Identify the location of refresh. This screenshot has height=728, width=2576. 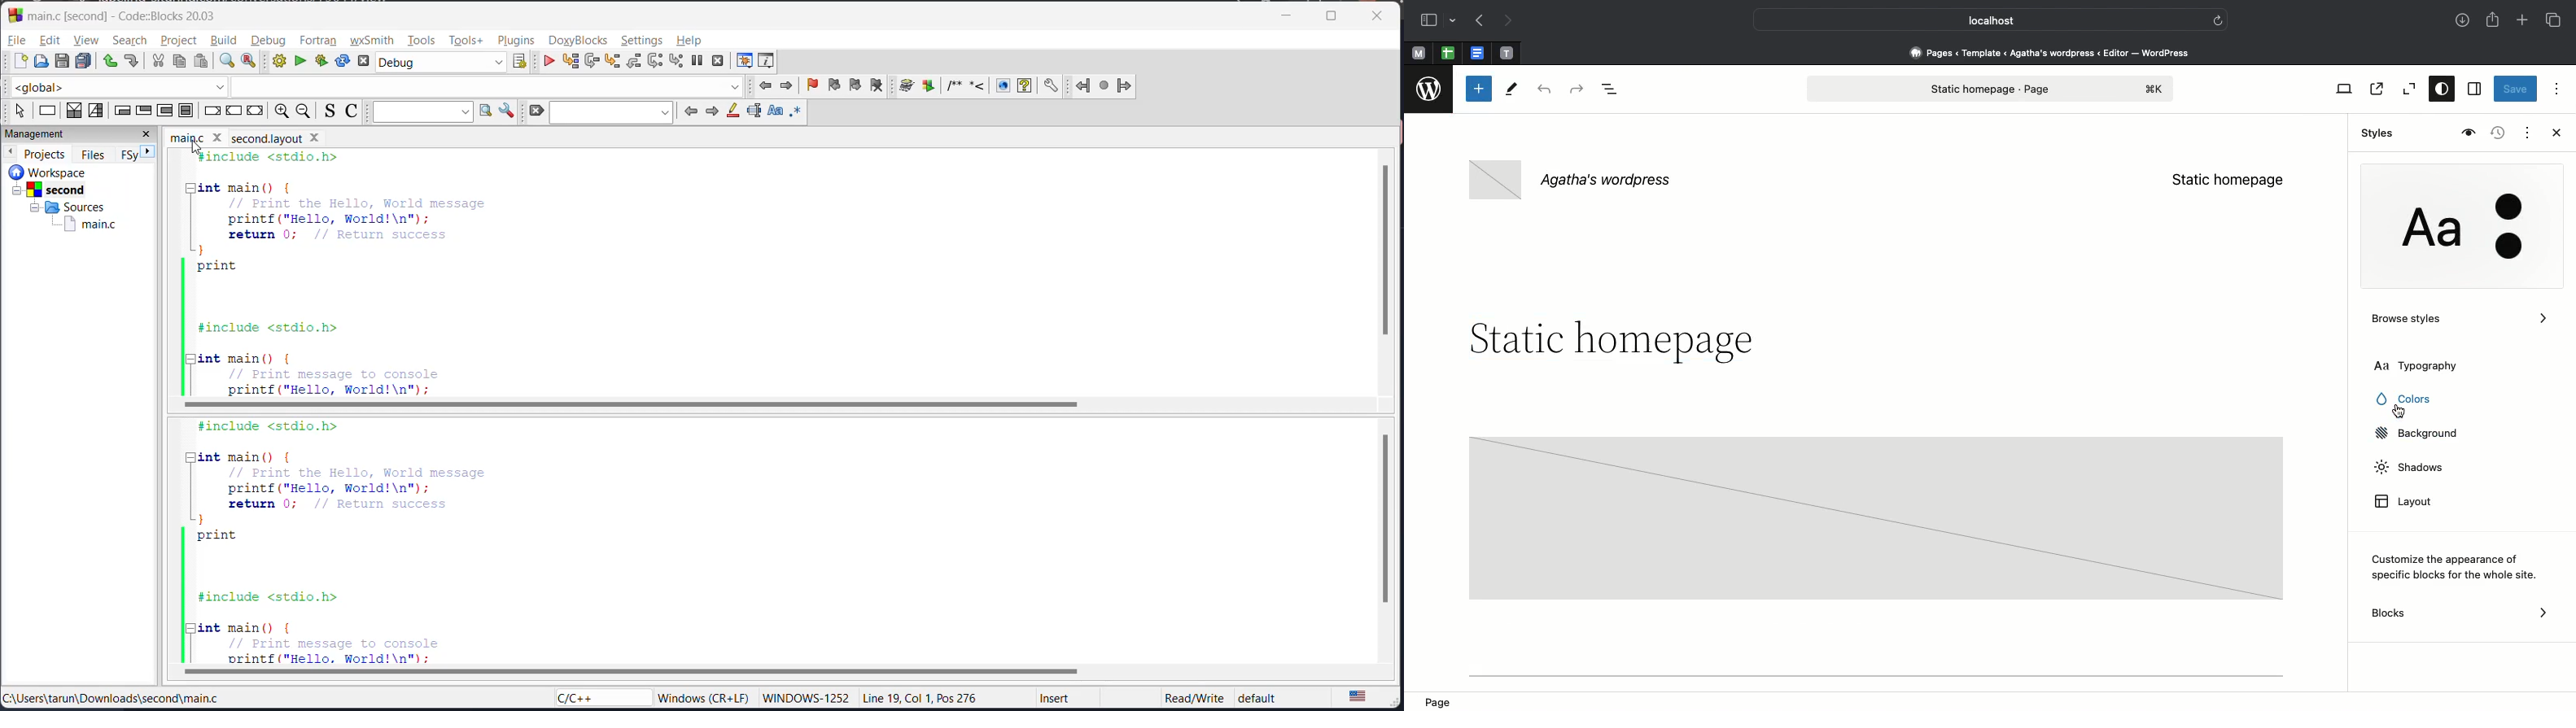
(2218, 19).